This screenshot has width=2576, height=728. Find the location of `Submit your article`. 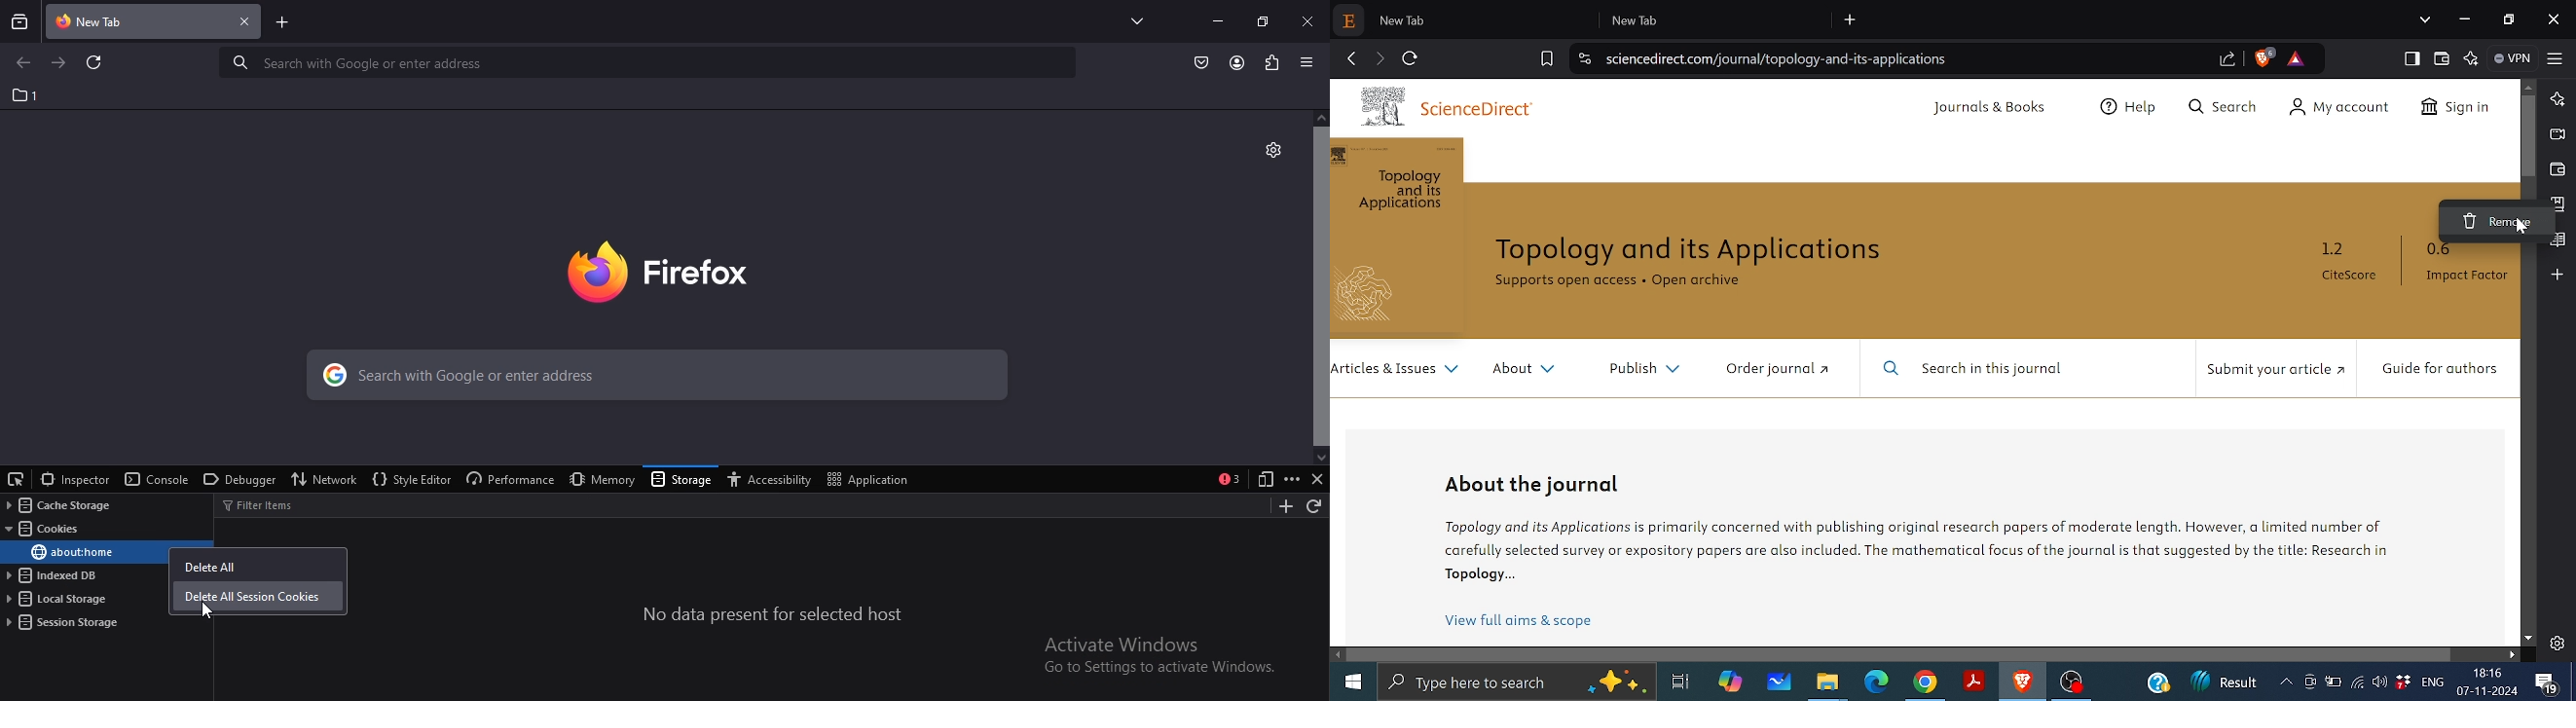

Submit your article is located at coordinates (2274, 369).